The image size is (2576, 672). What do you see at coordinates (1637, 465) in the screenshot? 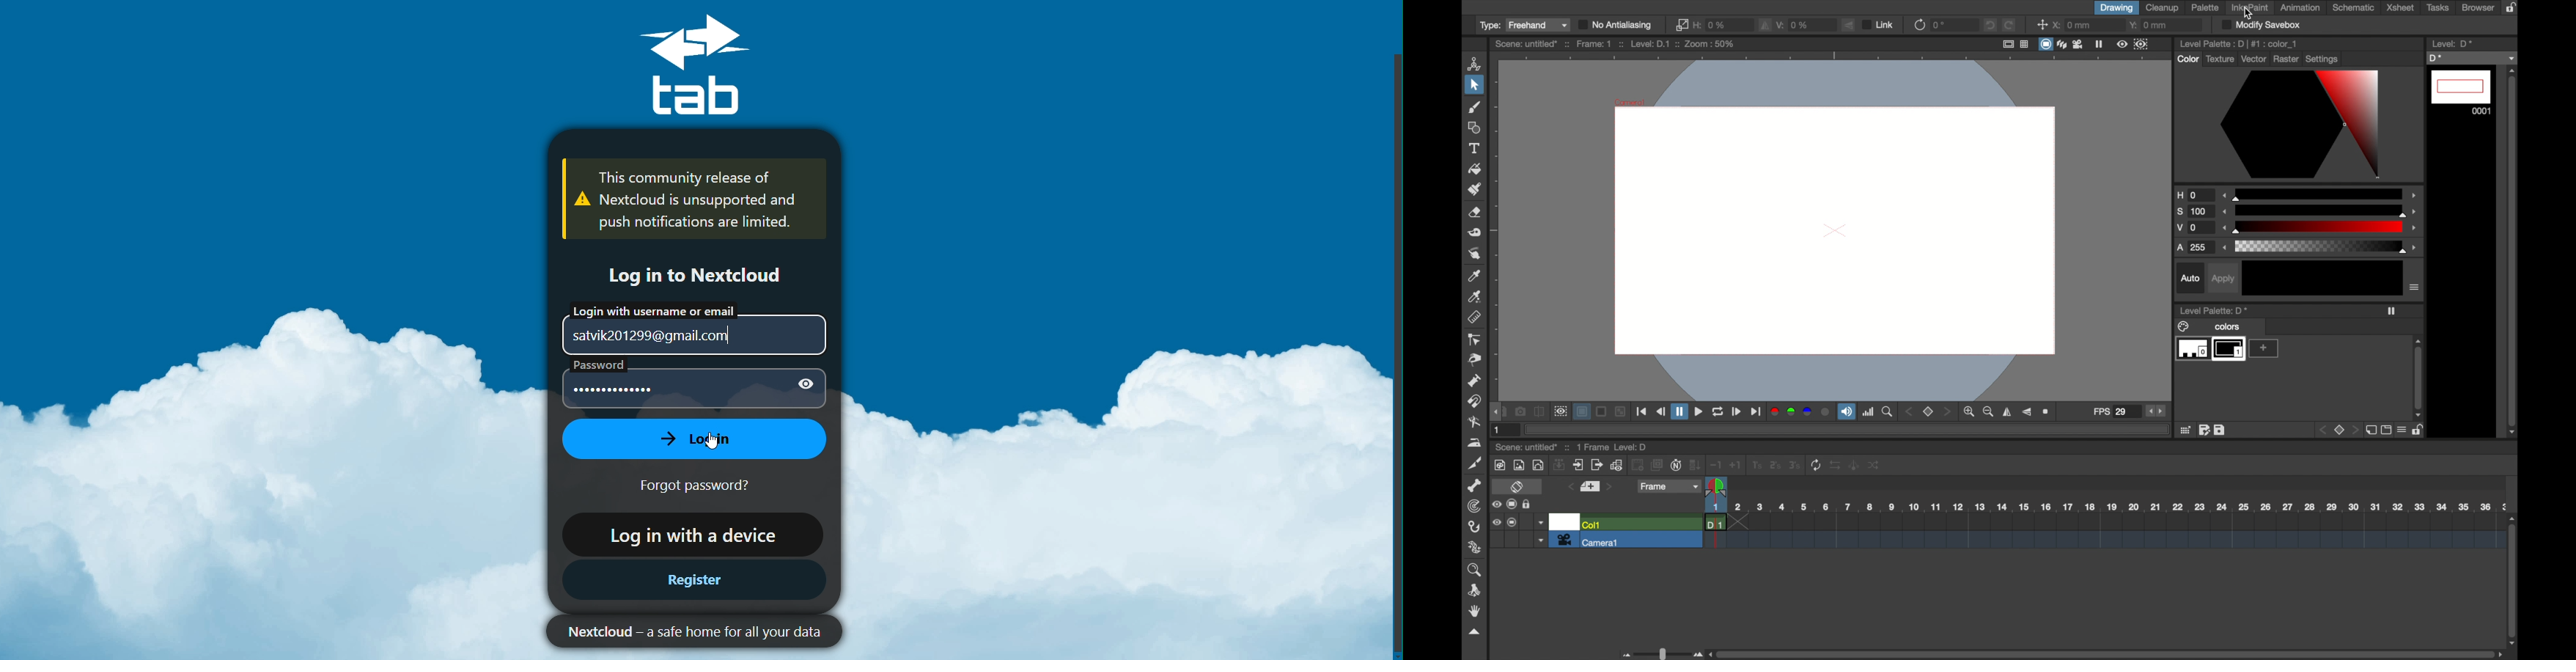
I see `back` at bounding box center [1637, 465].